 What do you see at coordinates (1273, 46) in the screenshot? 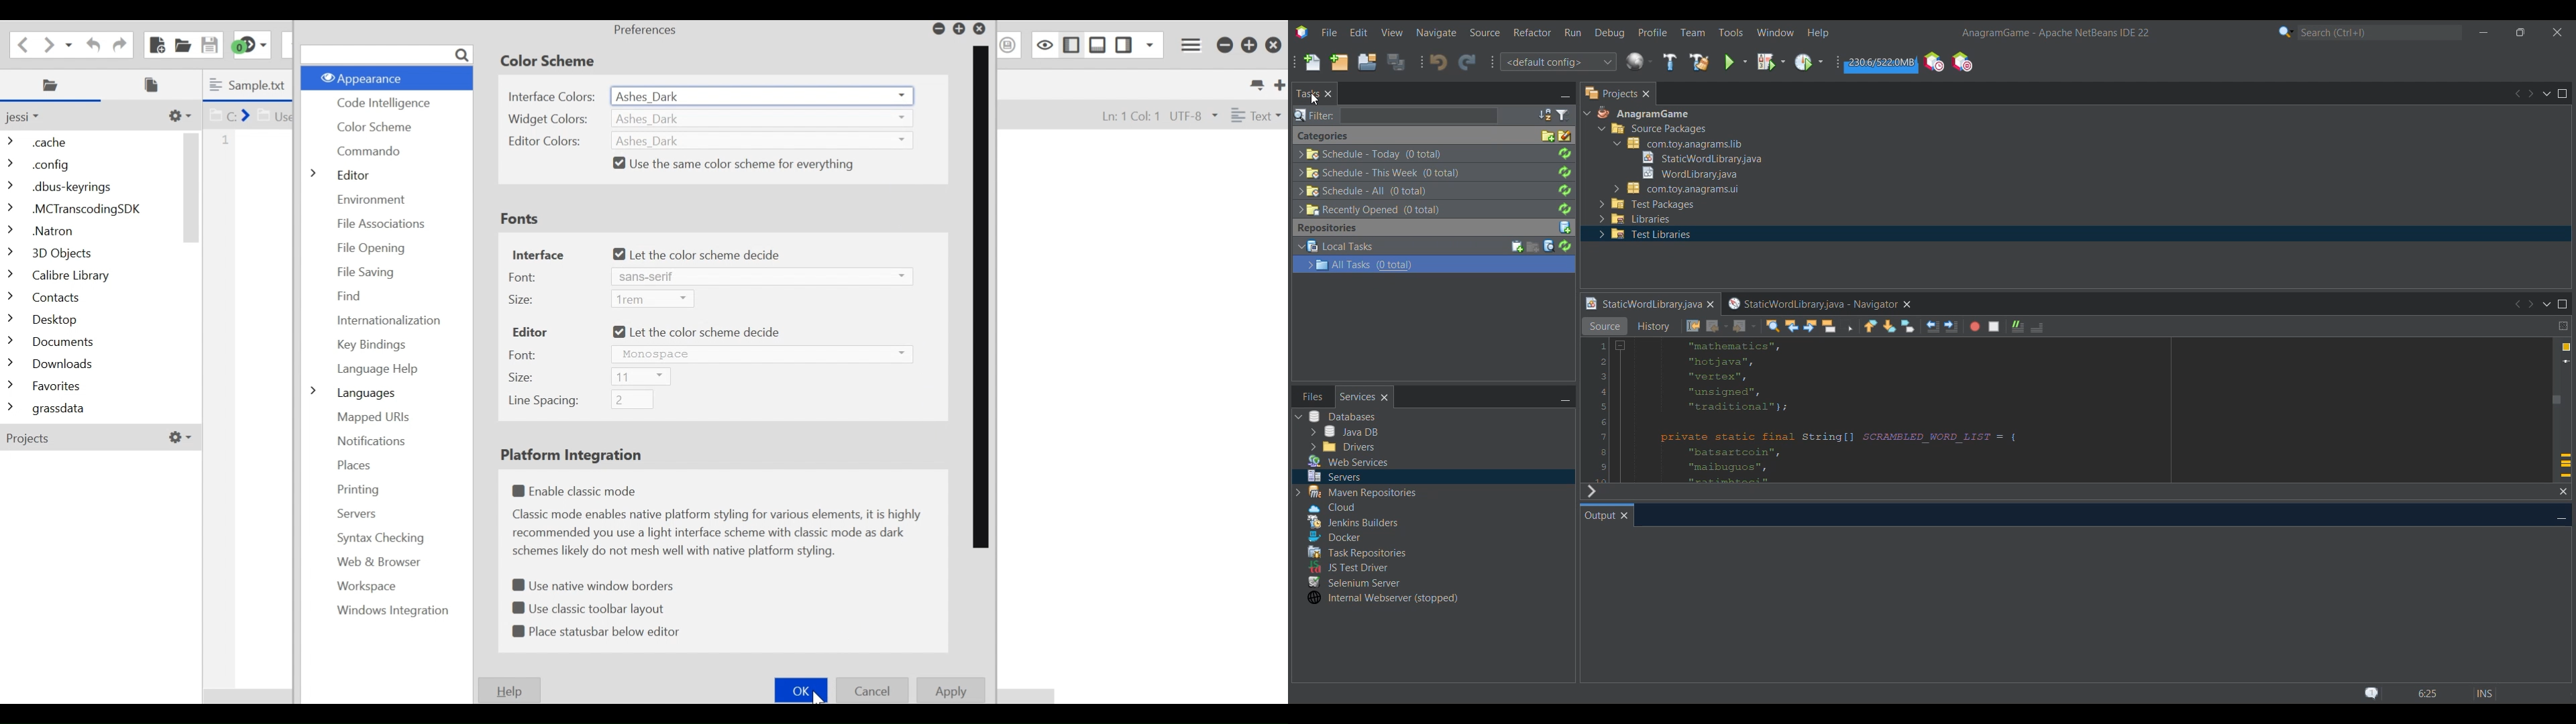
I see `Close` at bounding box center [1273, 46].